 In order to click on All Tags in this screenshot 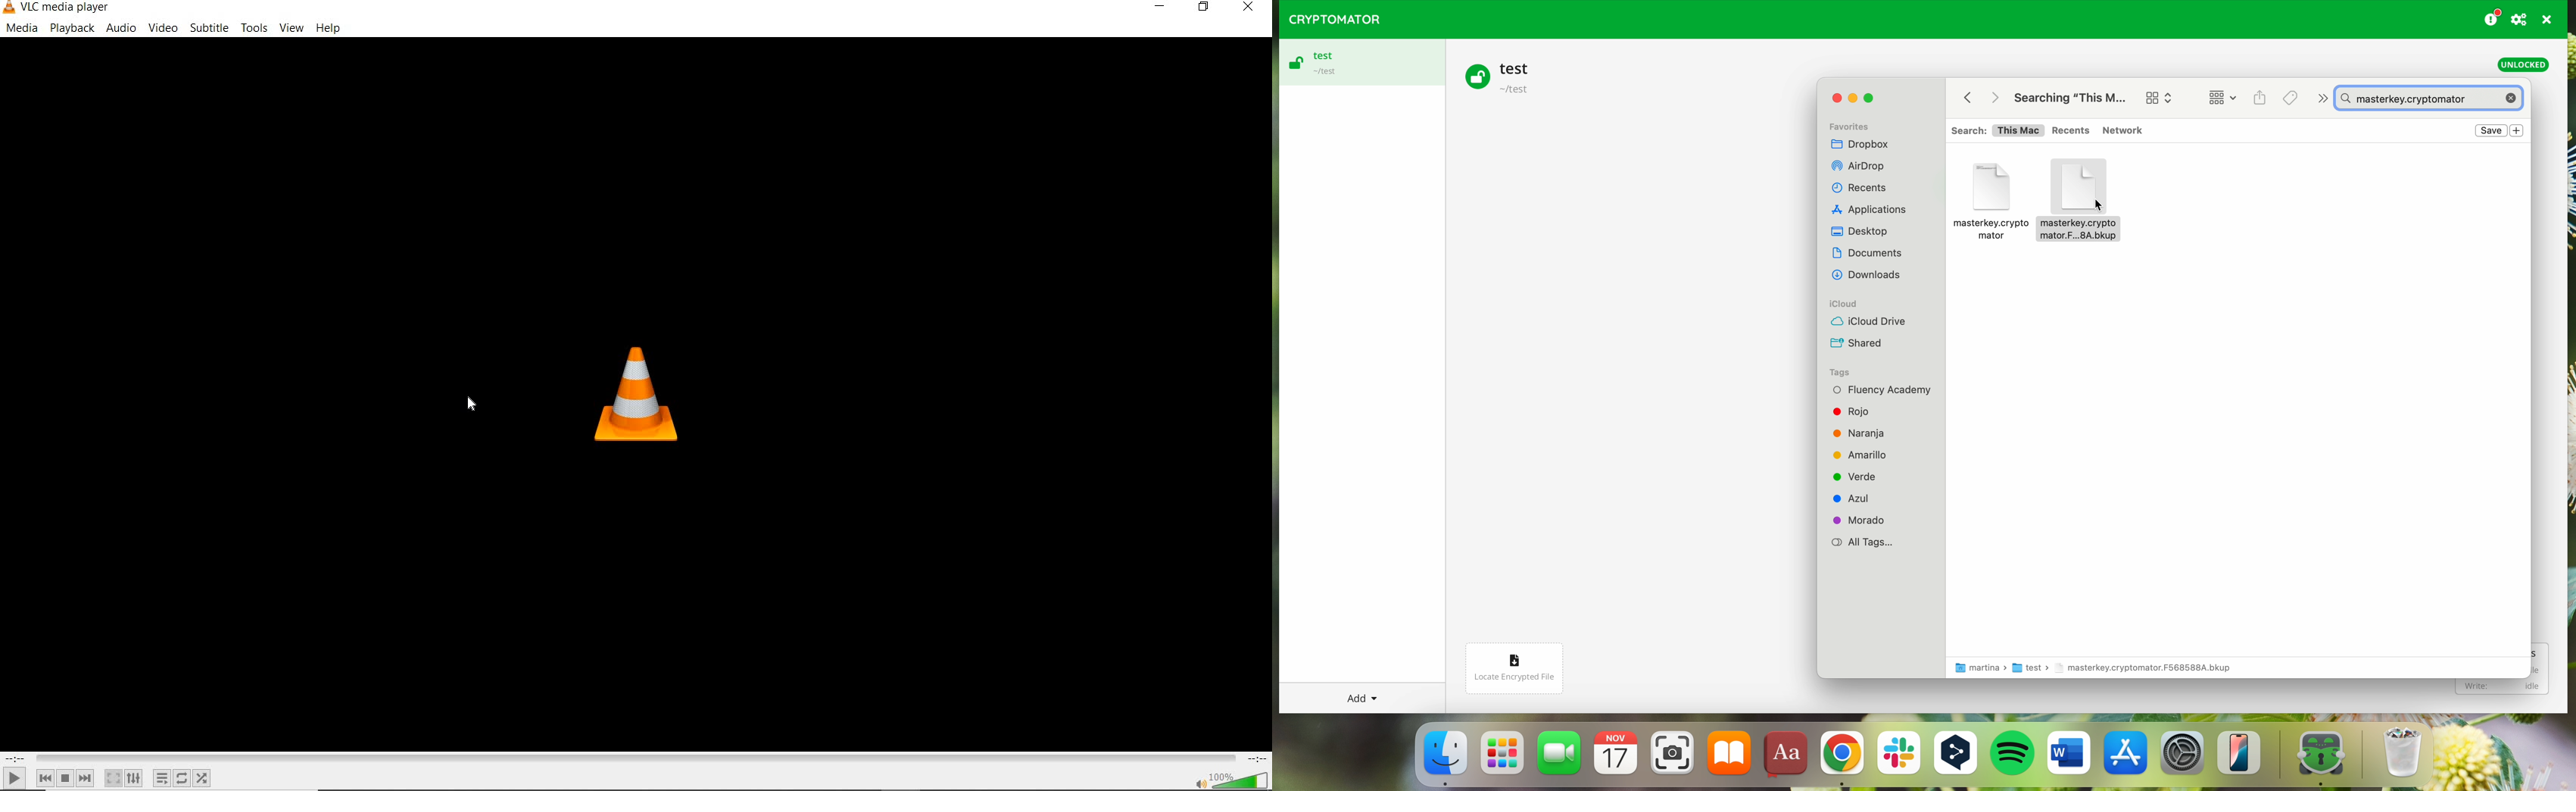, I will do `click(1865, 543)`.